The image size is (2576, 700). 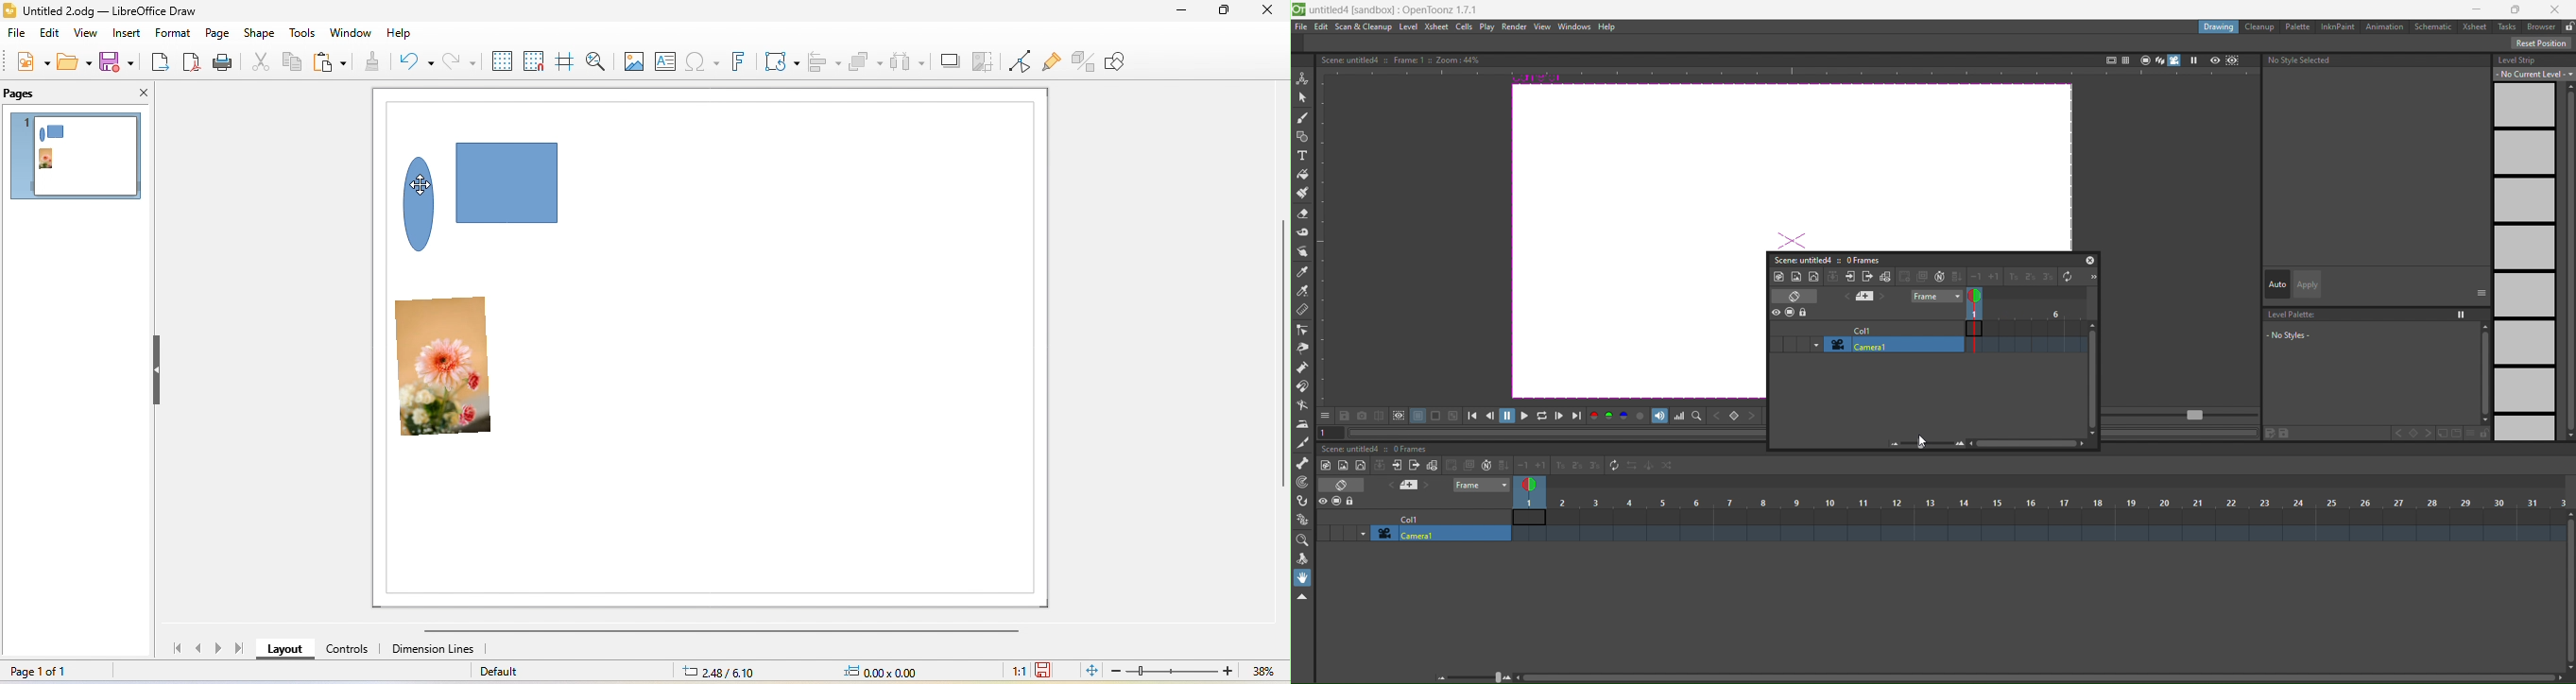 What do you see at coordinates (1833, 276) in the screenshot?
I see `collapse` at bounding box center [1833, 276].